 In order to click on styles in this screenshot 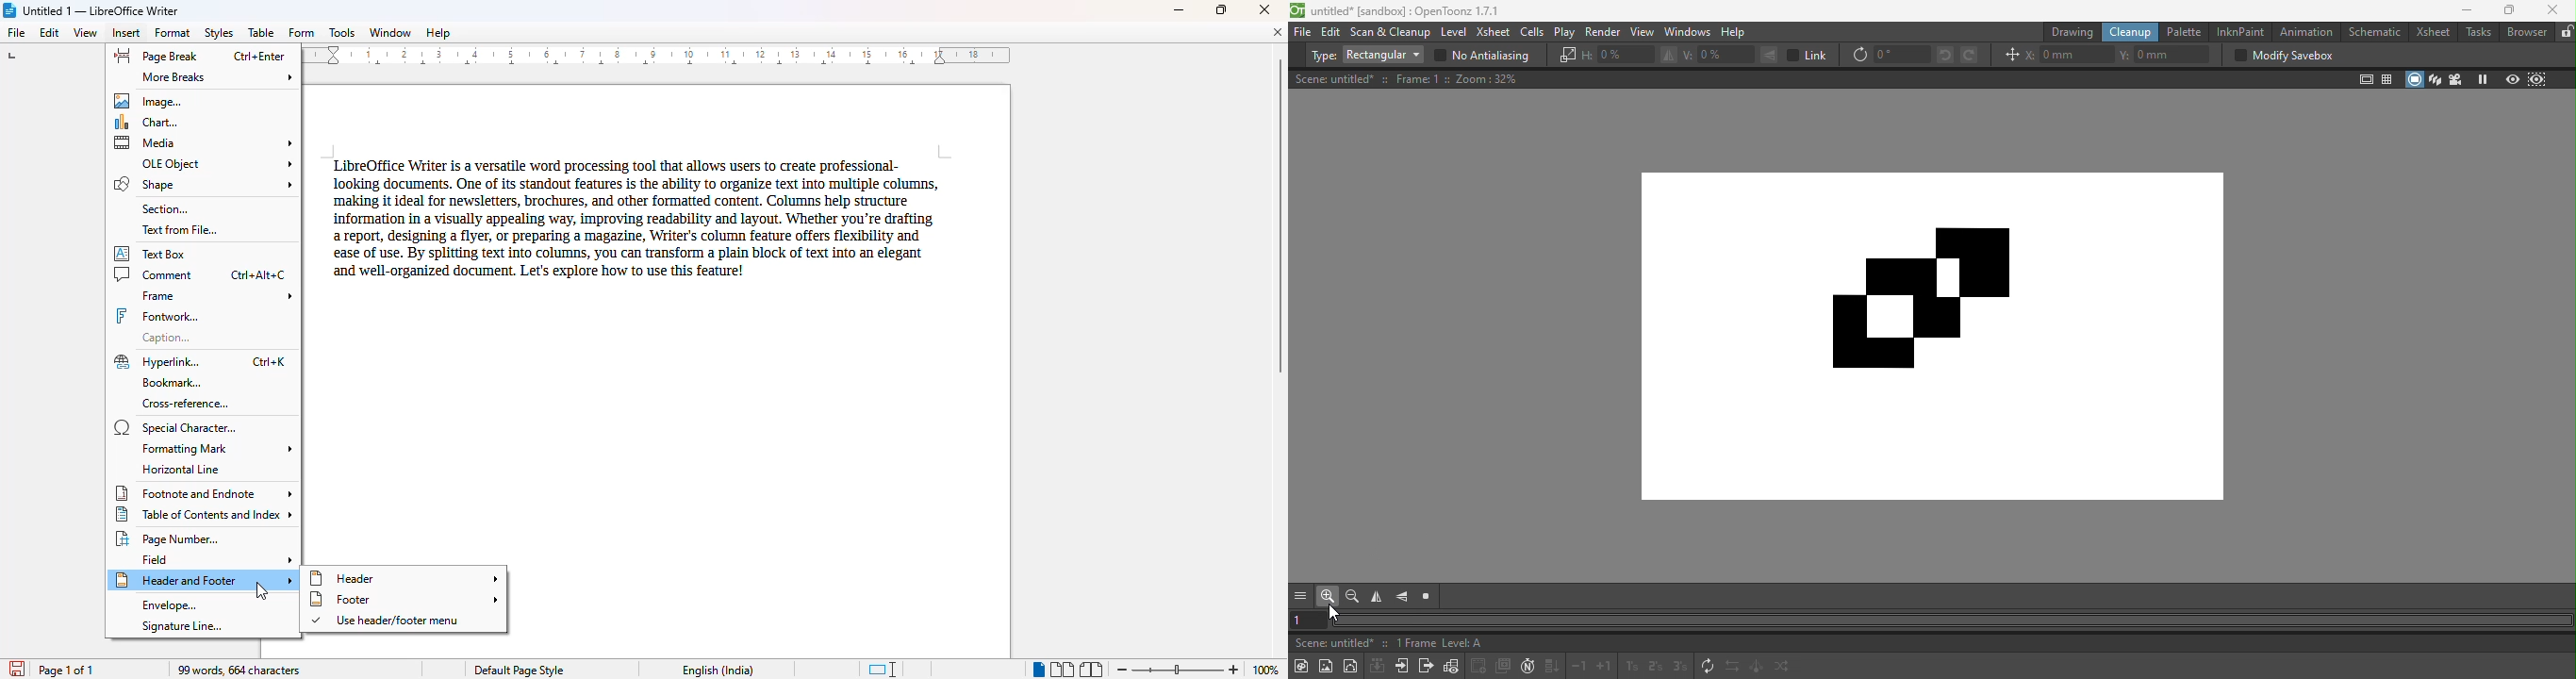, I will do `click(218, 33)`.